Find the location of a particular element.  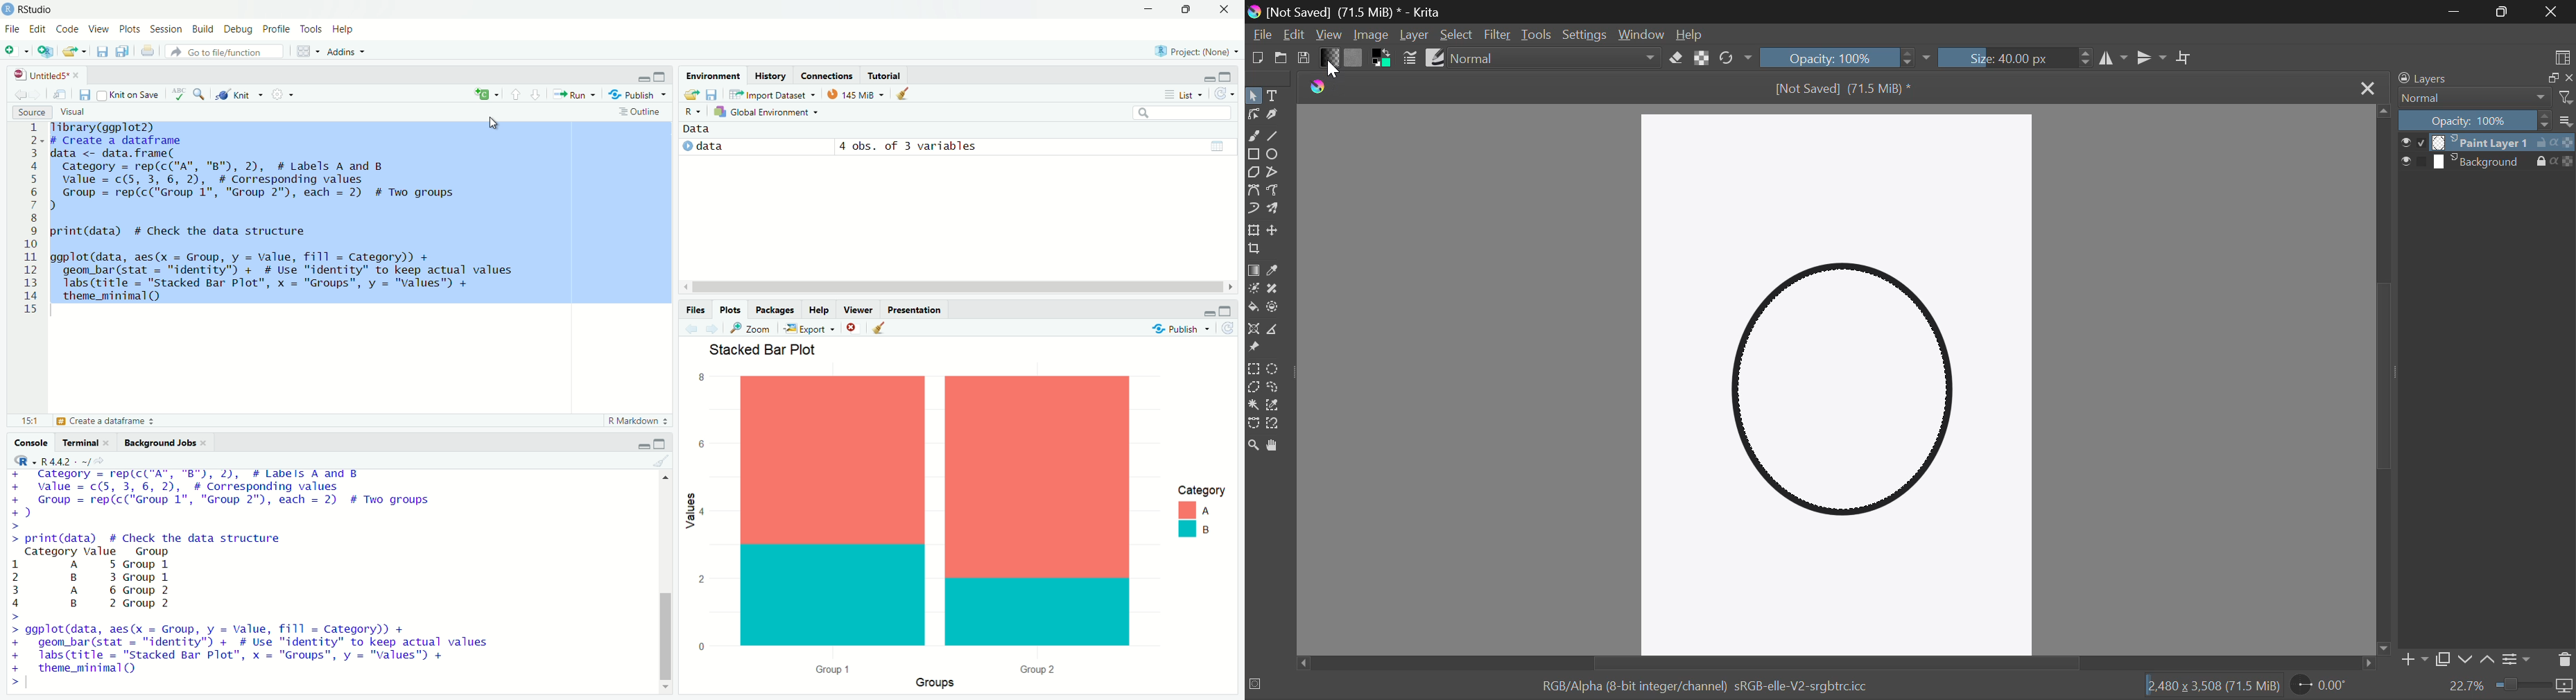

New File is located at coordinates (18, 51).